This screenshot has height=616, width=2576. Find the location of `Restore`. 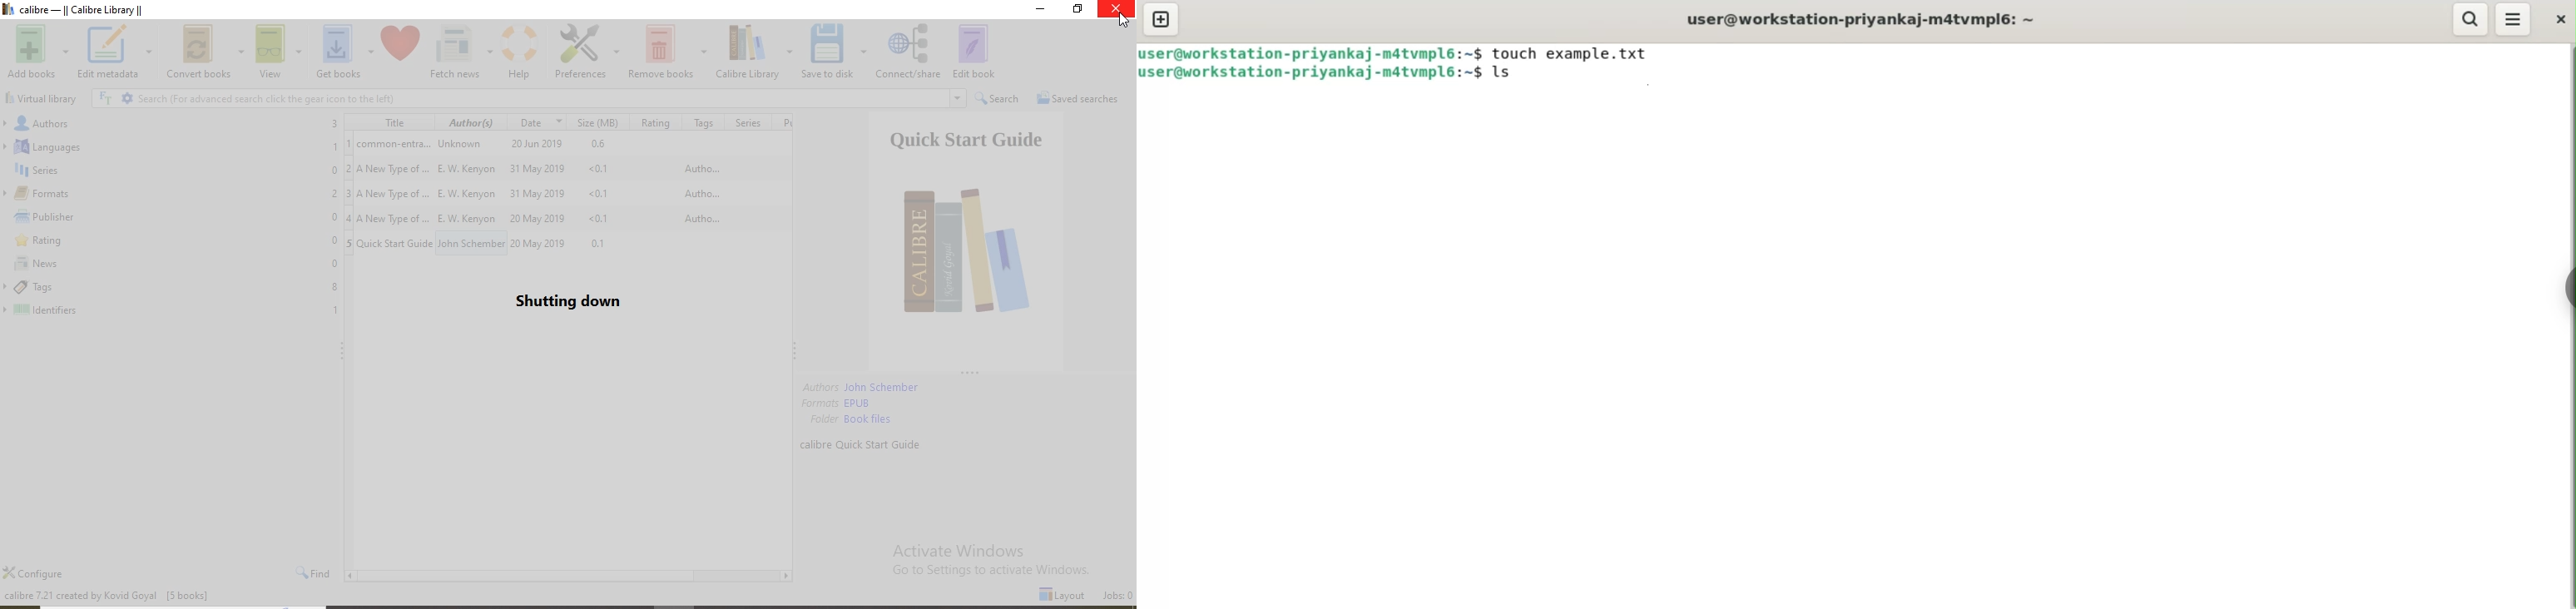

Restore is located at coordinates (1079, 8).